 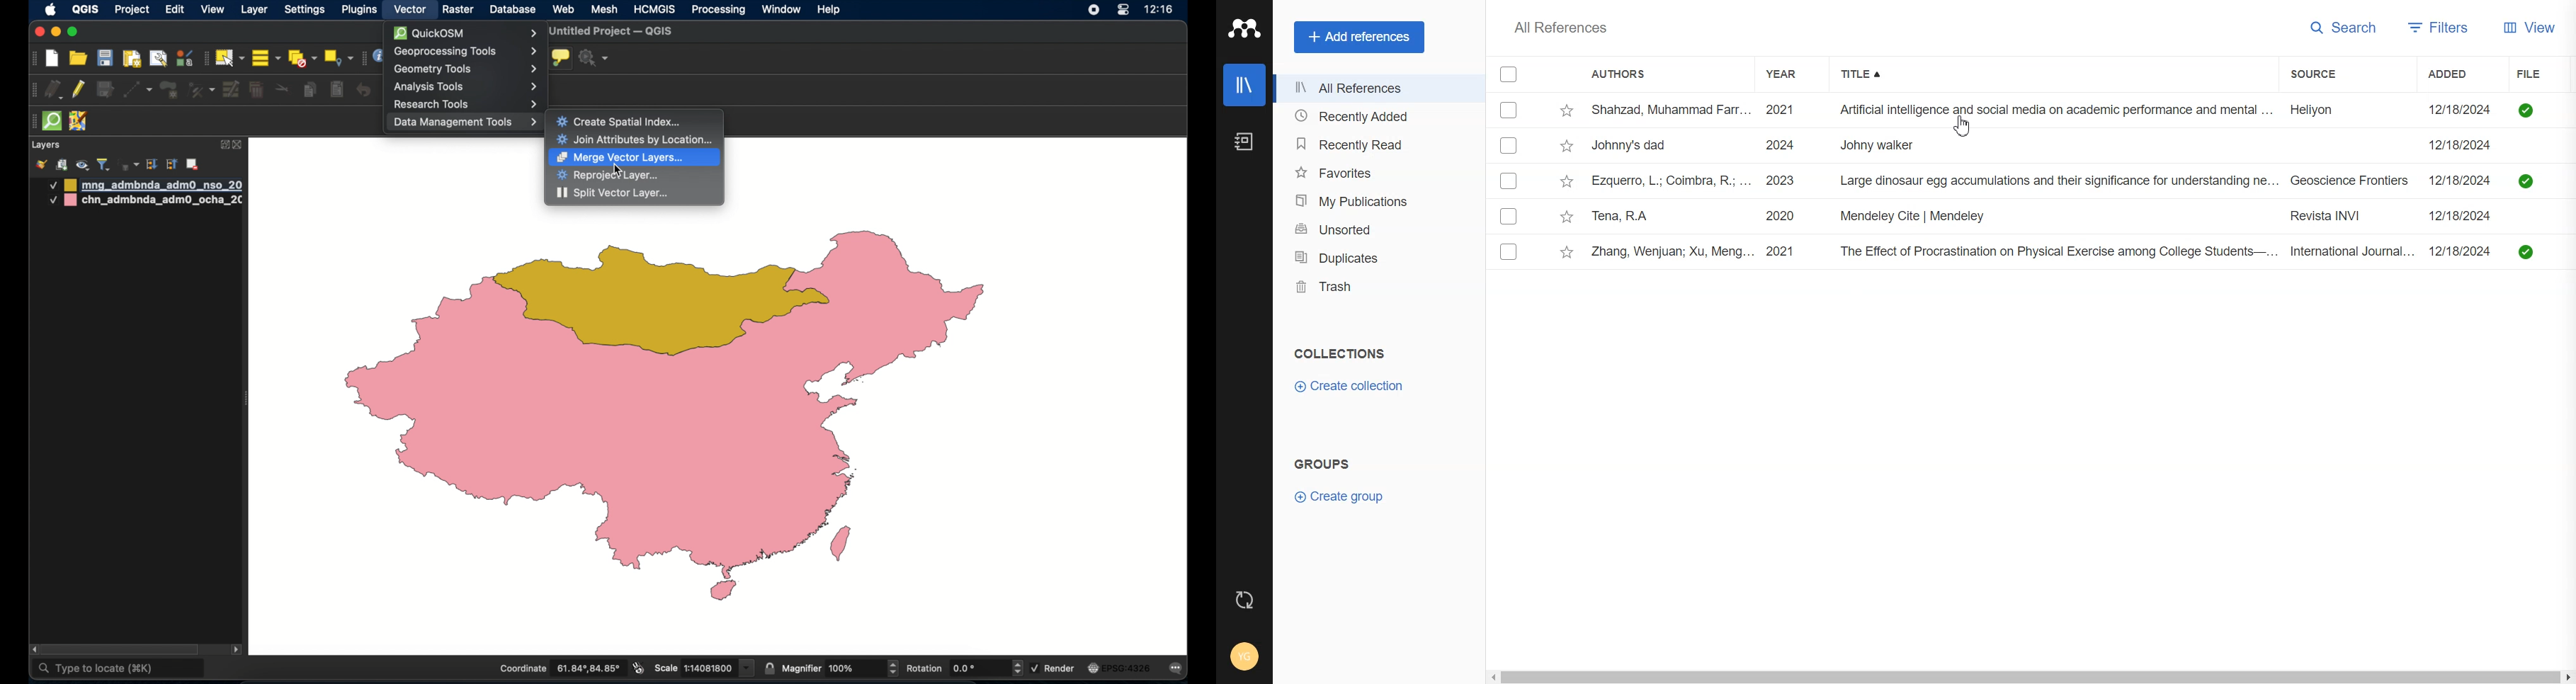 What do you see at coordinates (2043, 217) in the screenshot?
I see `Tena, RA 2020 Mendeley Cite | Mendeley Revista INVI 12/18/2024` at bounding box center [2043, 217].